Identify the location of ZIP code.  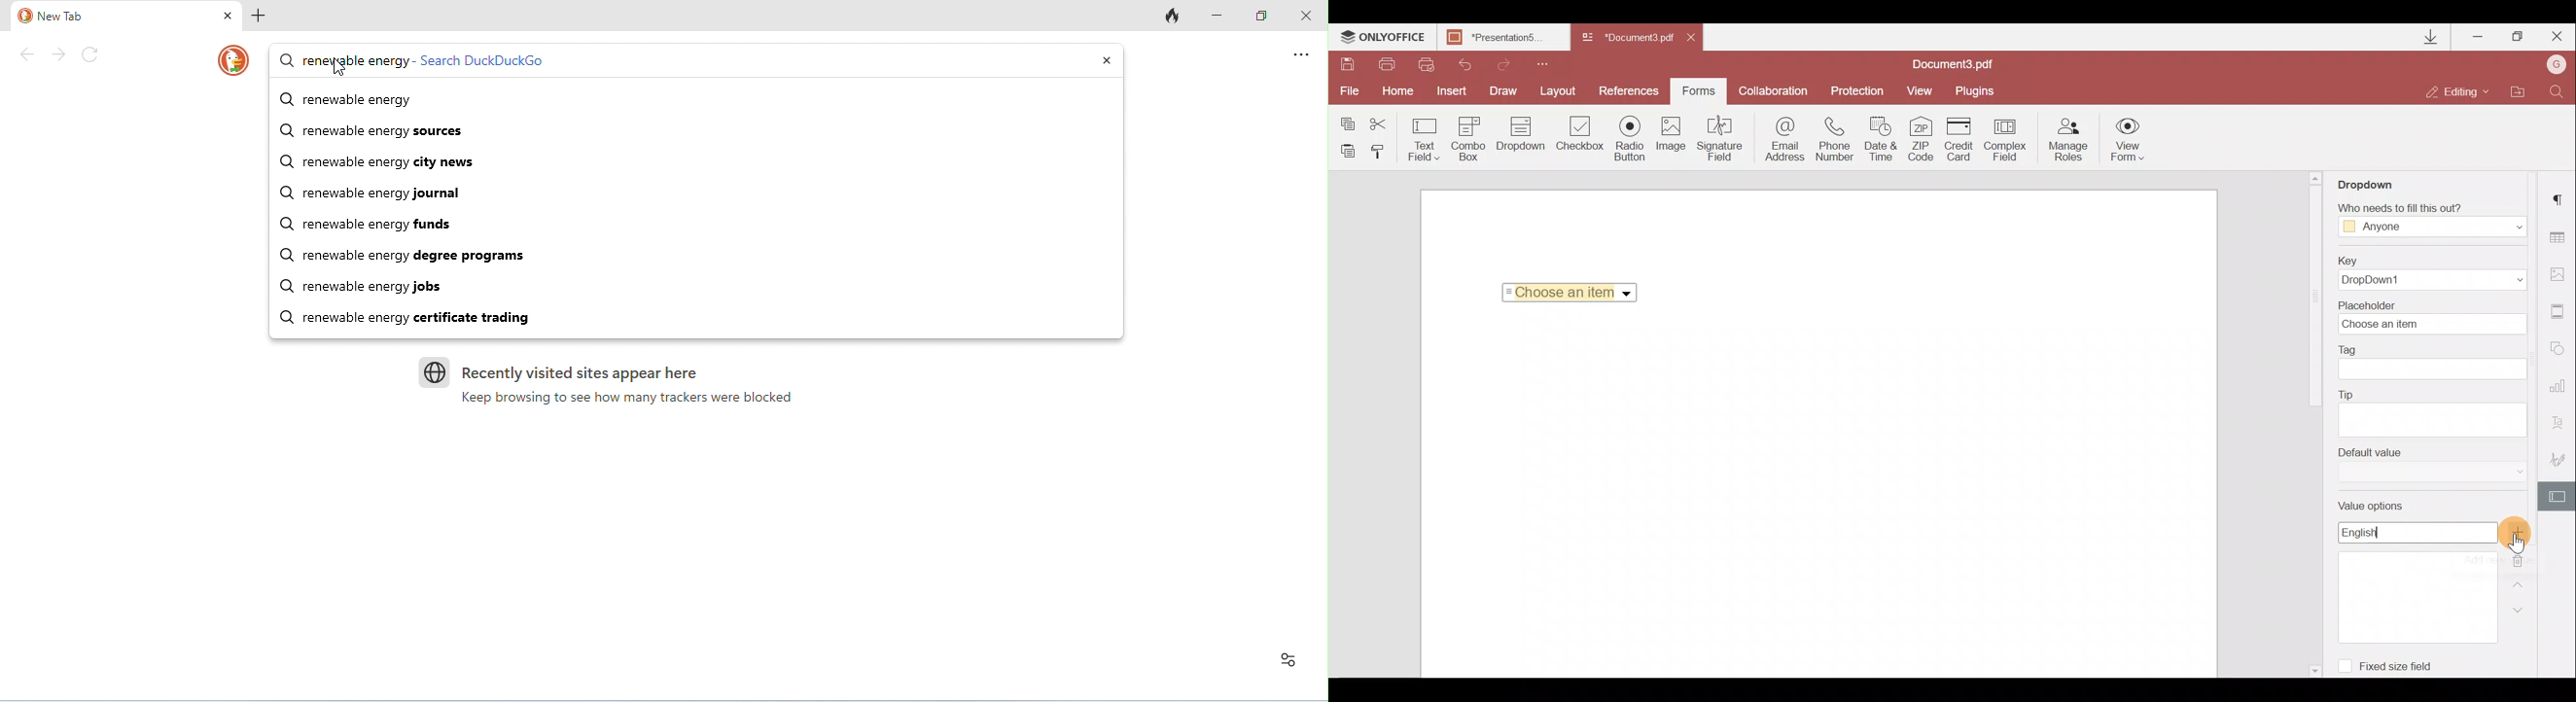
(1925, 141).